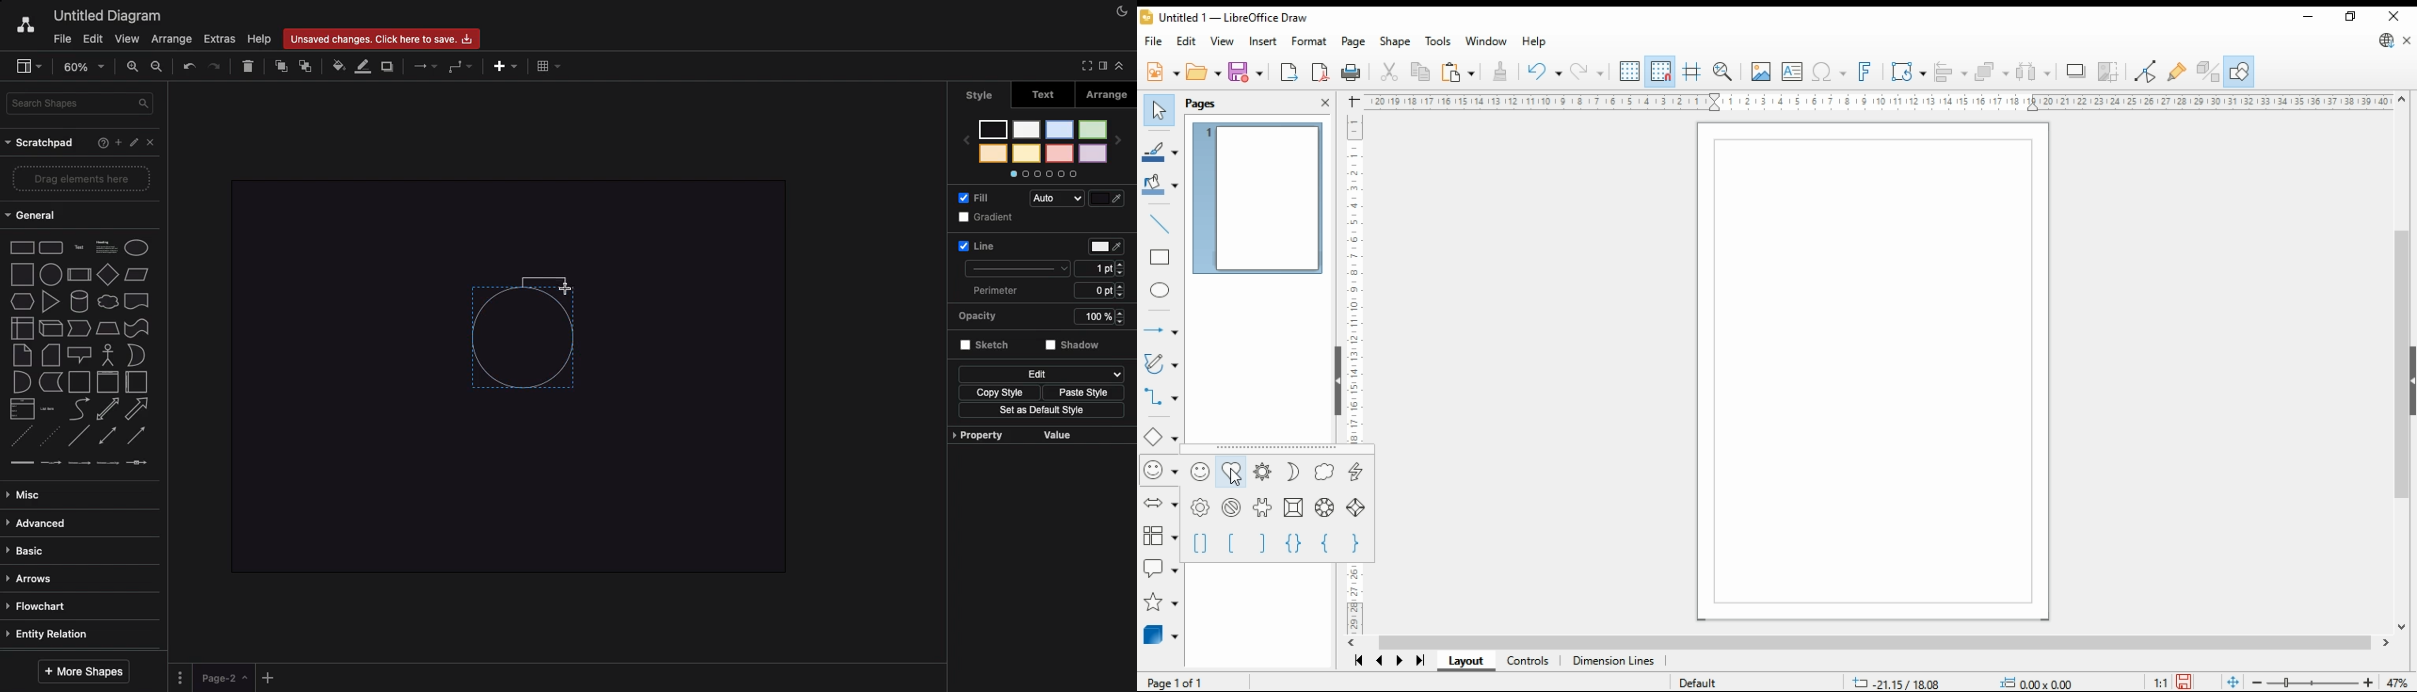 This screenshot has height=700, width=2436. Describe the element at coordinates (1159, 109) in the screenshot. I see `select` at that location.